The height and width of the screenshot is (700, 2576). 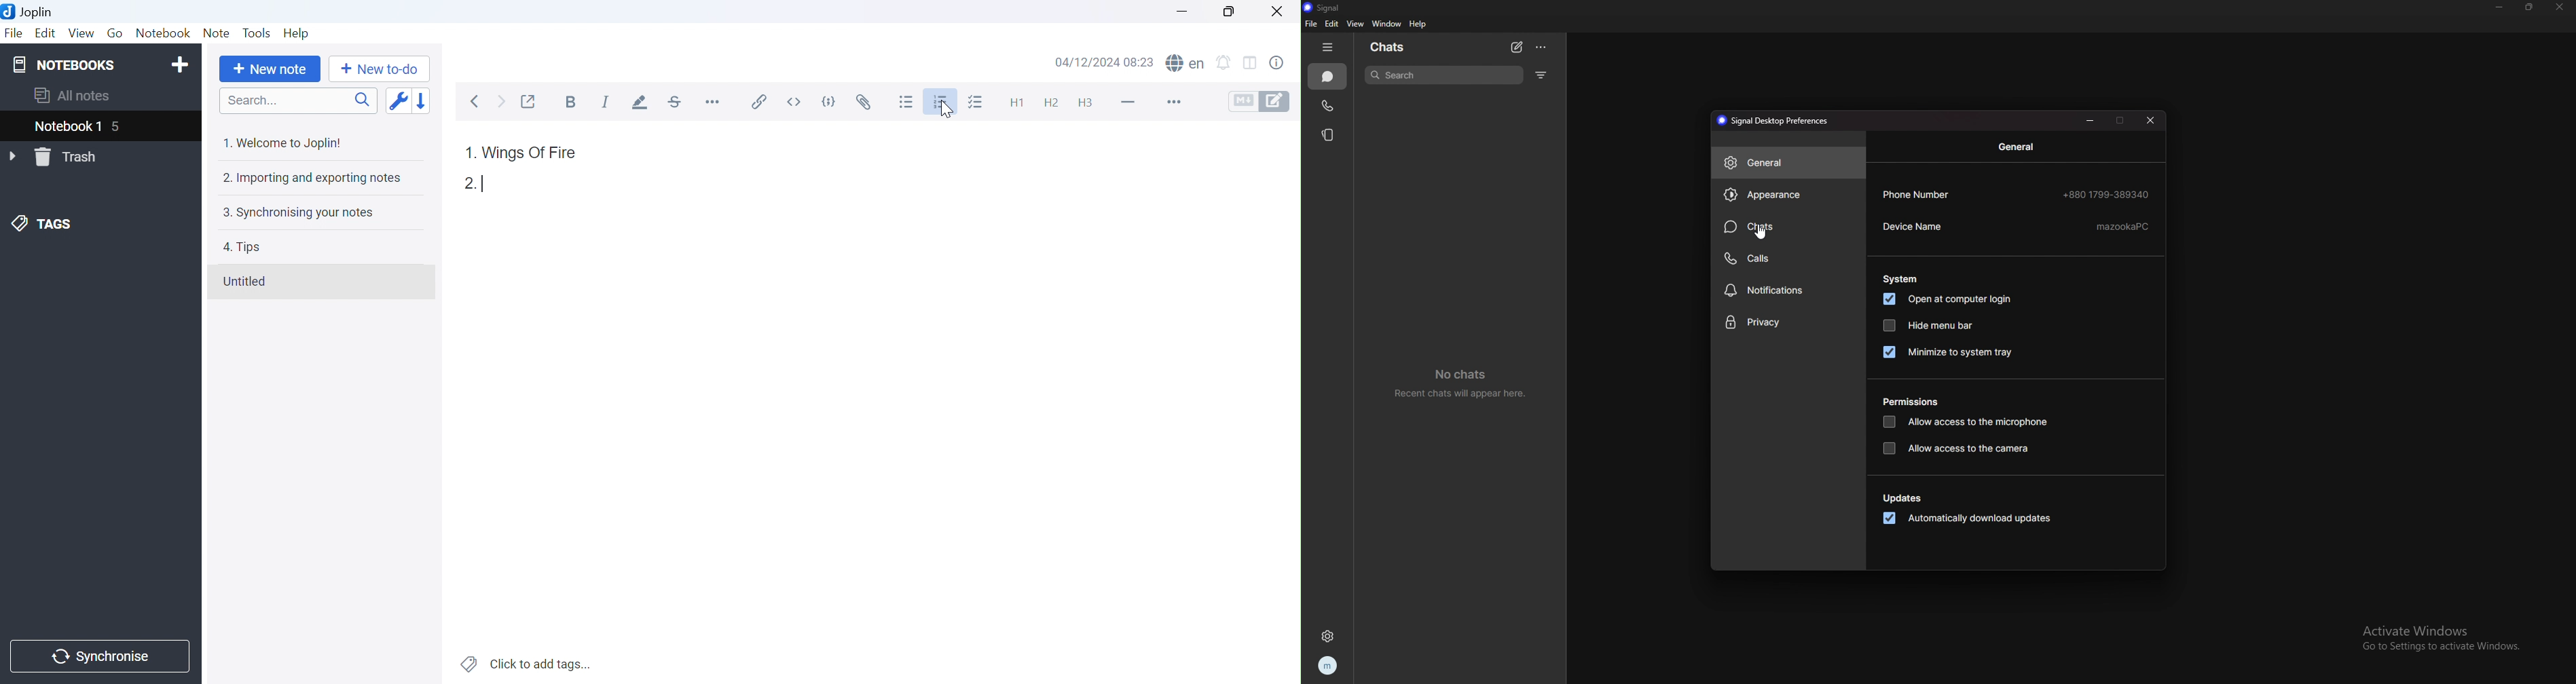 I want to click on Insert / edit link, so click(x=758, y=104).